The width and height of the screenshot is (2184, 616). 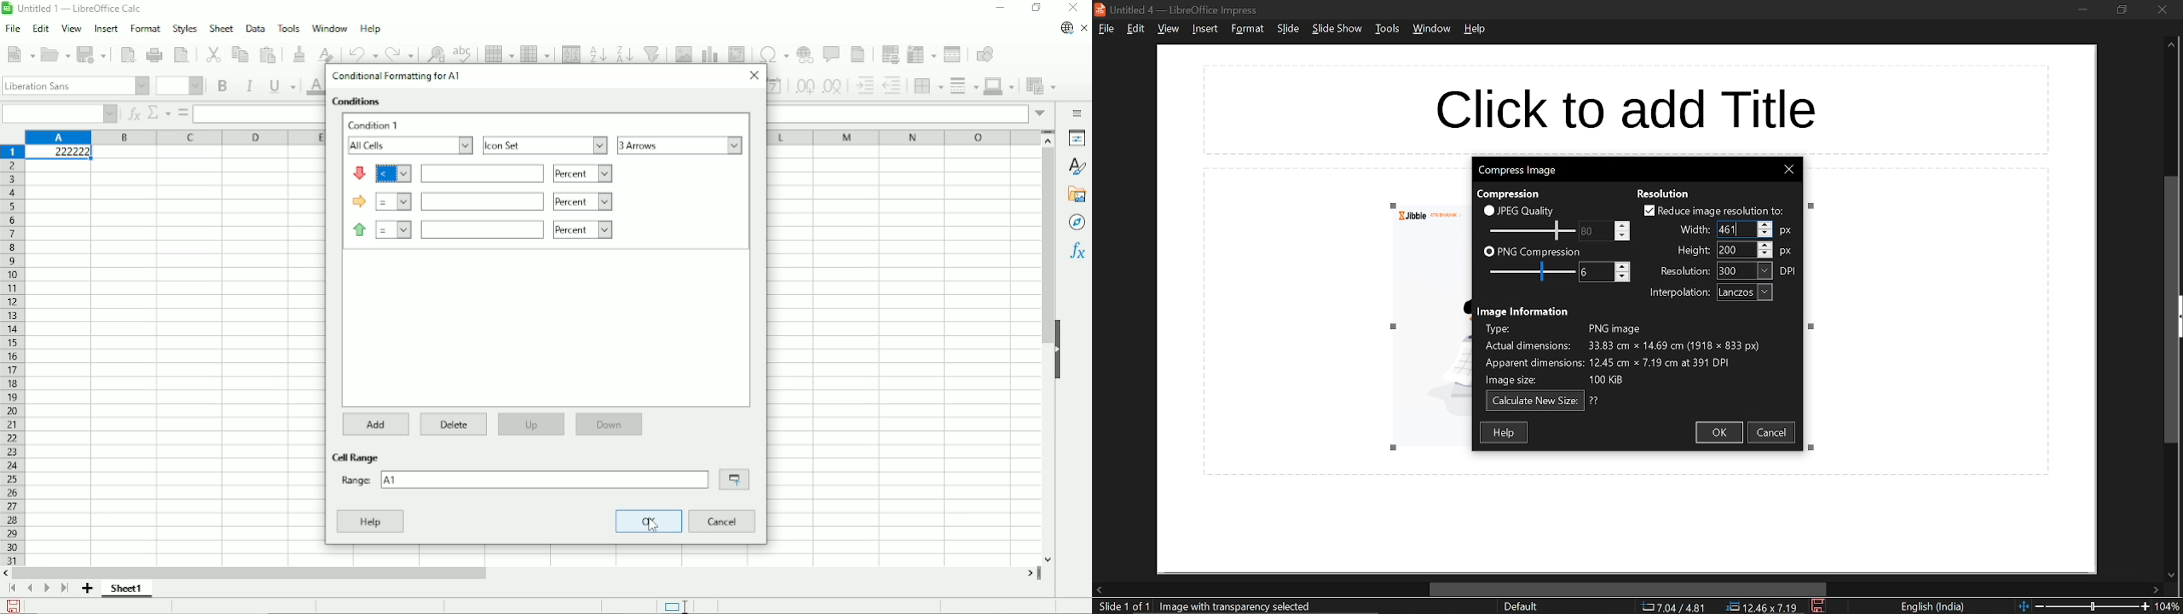 What do you see at coordinates (447, 173) in the screenshot?
I see `icon condition` at bounding box center [447, 173].